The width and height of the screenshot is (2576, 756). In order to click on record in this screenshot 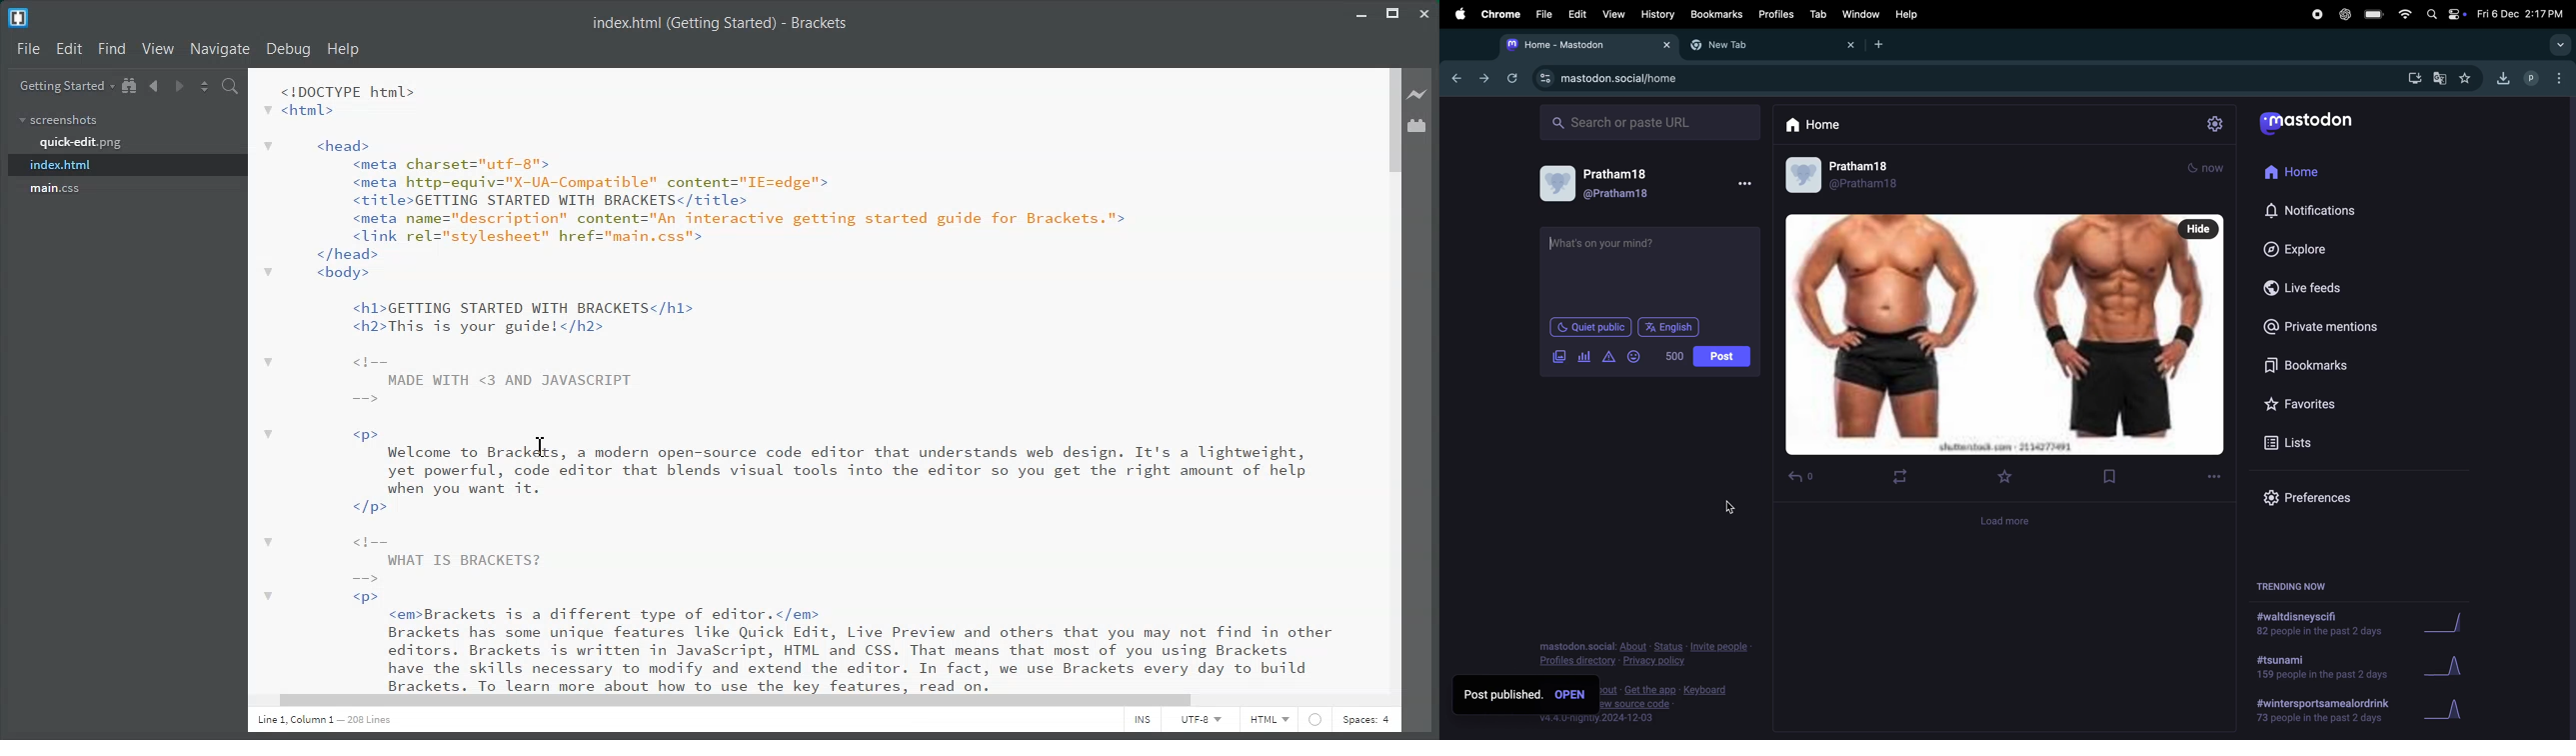, I will do `click(2317, 14)`.